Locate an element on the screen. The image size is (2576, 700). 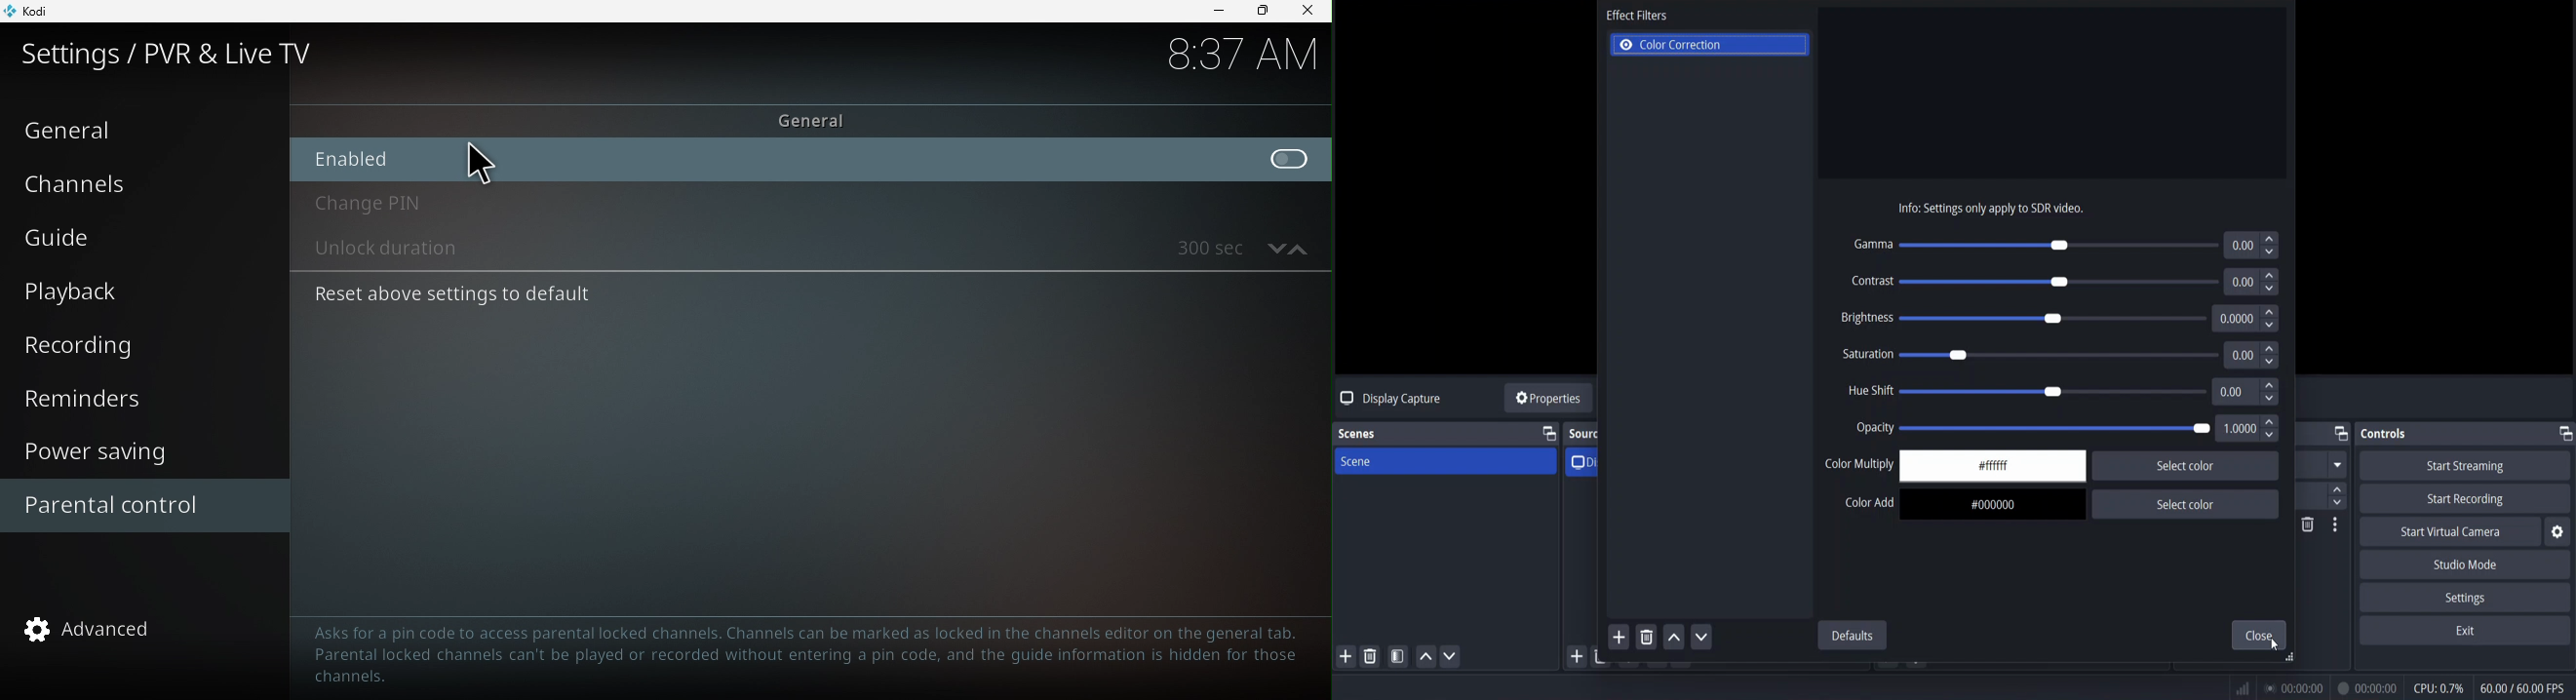
open scene filter is located at coordinates (1399, 659).